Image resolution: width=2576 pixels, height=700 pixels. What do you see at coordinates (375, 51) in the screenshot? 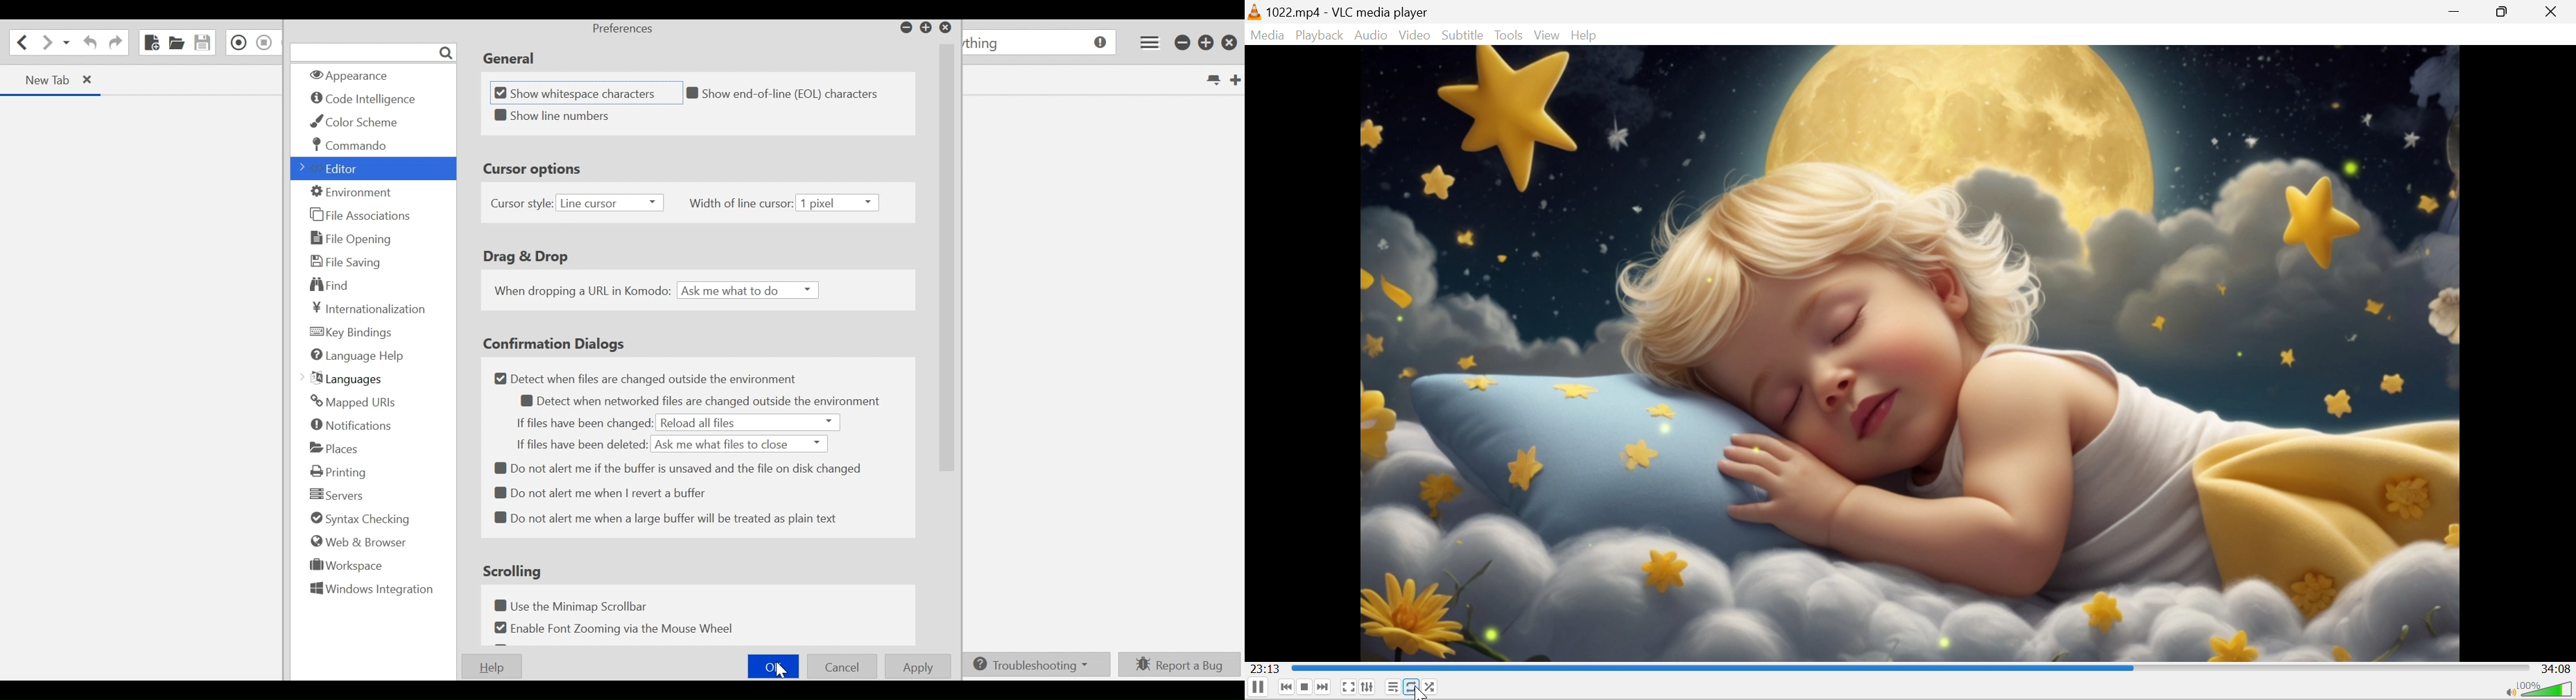
I see `Search` at bounding box center [375, 51].